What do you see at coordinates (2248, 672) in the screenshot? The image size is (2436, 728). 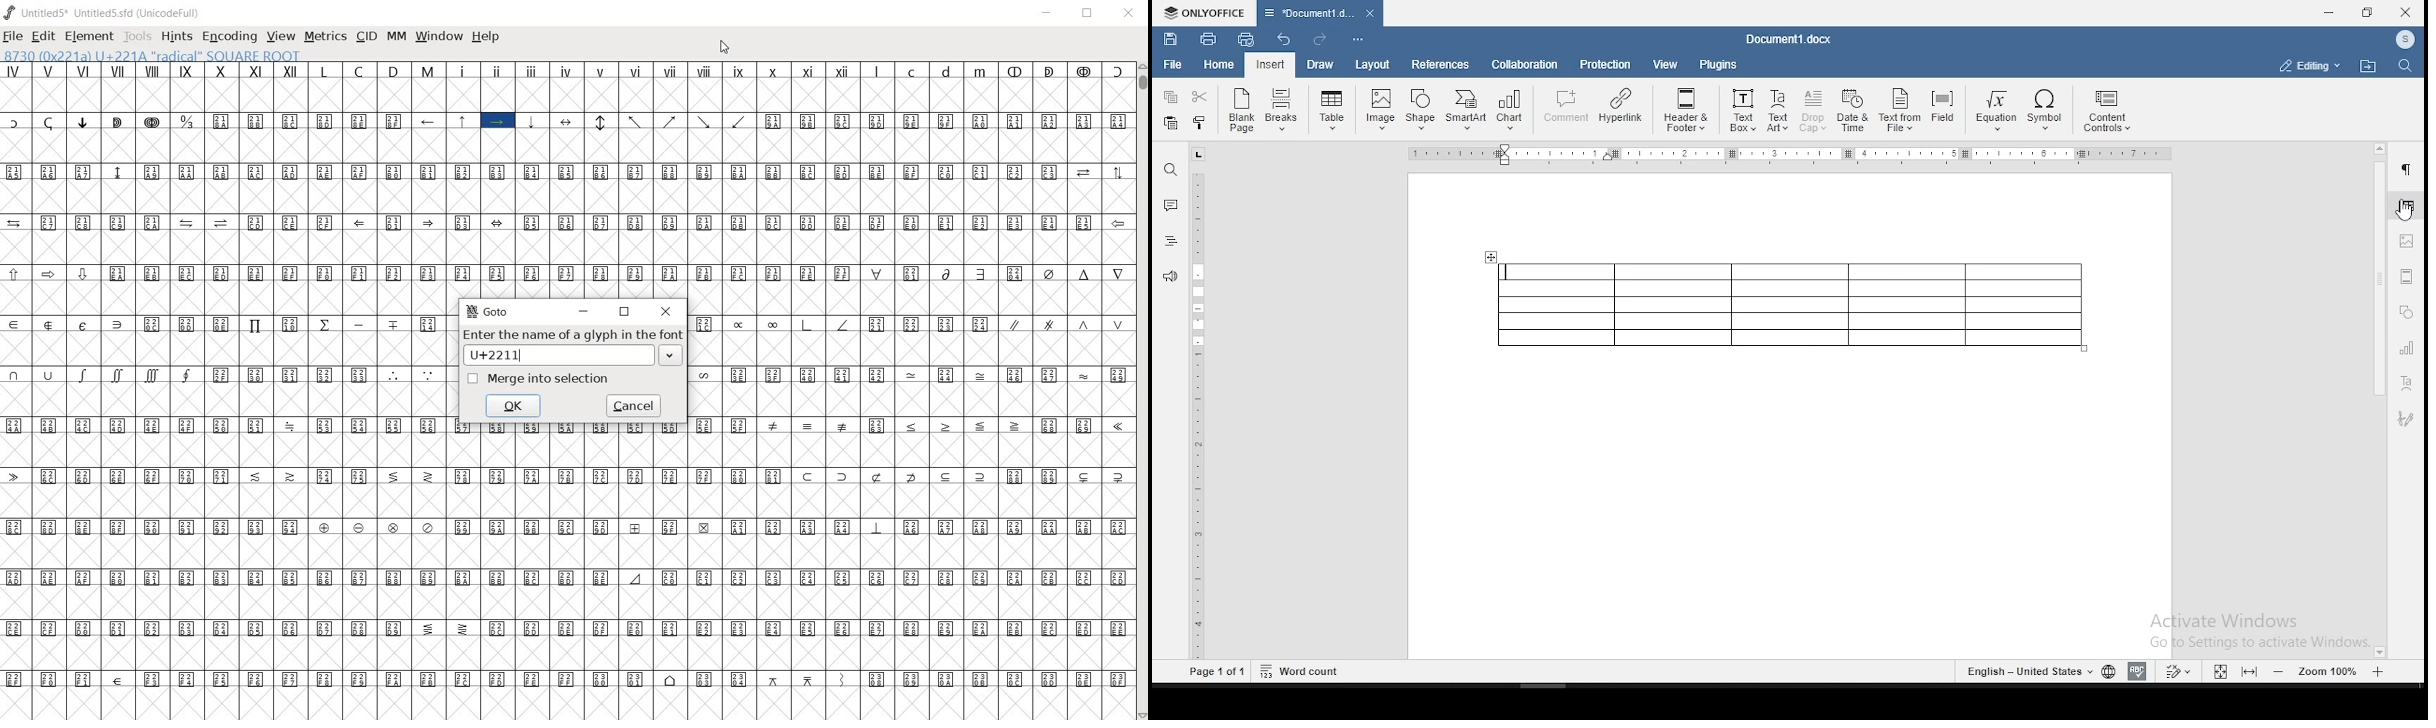 I see `fit to screen` at bounding box center [2248, 672].